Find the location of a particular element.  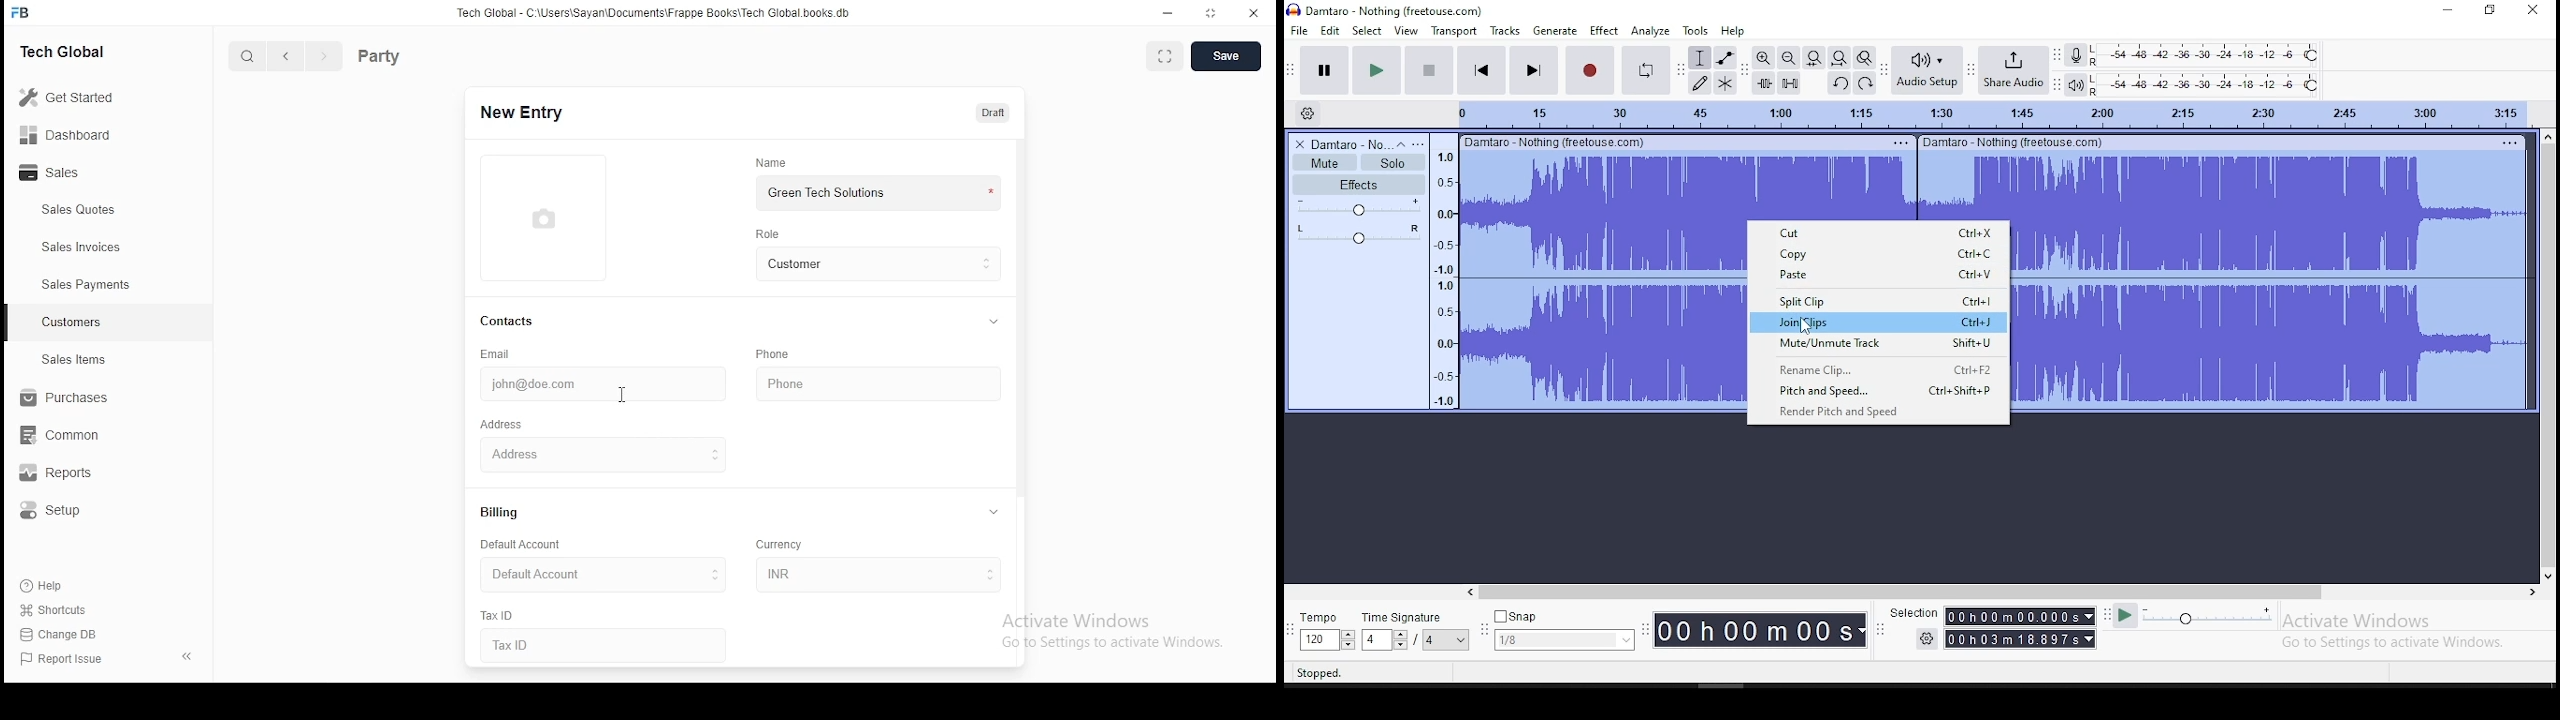

menu is located at coordinates (2507, 142).